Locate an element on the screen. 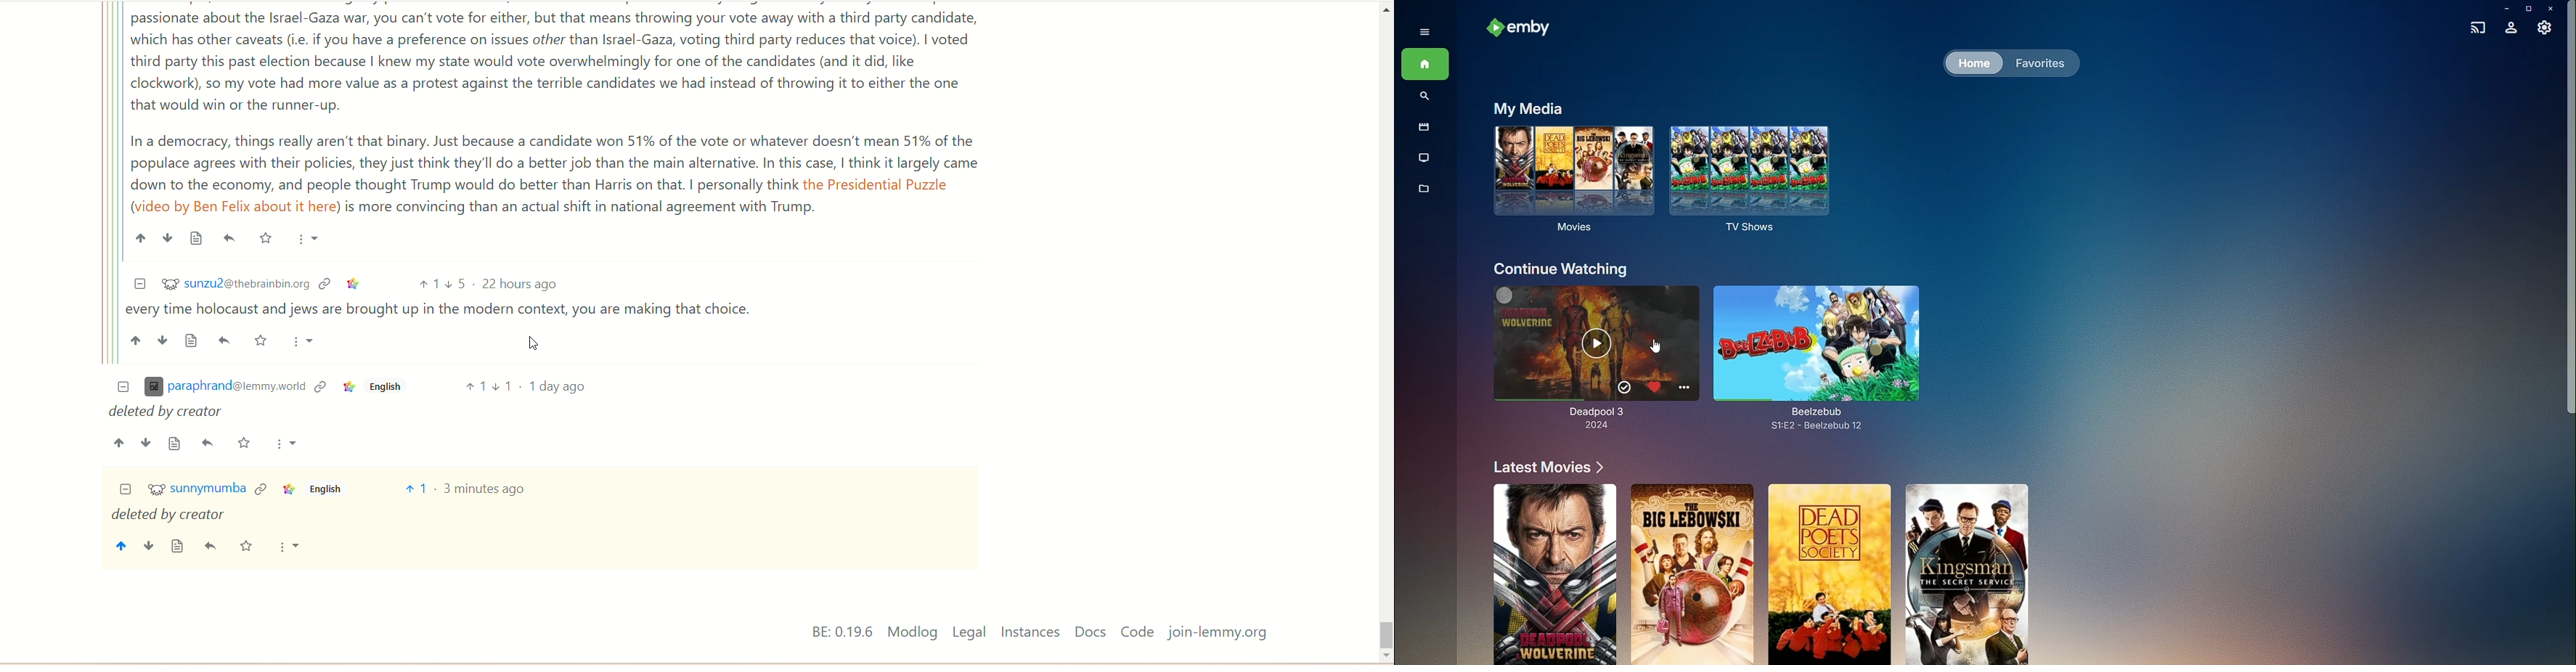  Instances is located at coordinates (1030, 632).